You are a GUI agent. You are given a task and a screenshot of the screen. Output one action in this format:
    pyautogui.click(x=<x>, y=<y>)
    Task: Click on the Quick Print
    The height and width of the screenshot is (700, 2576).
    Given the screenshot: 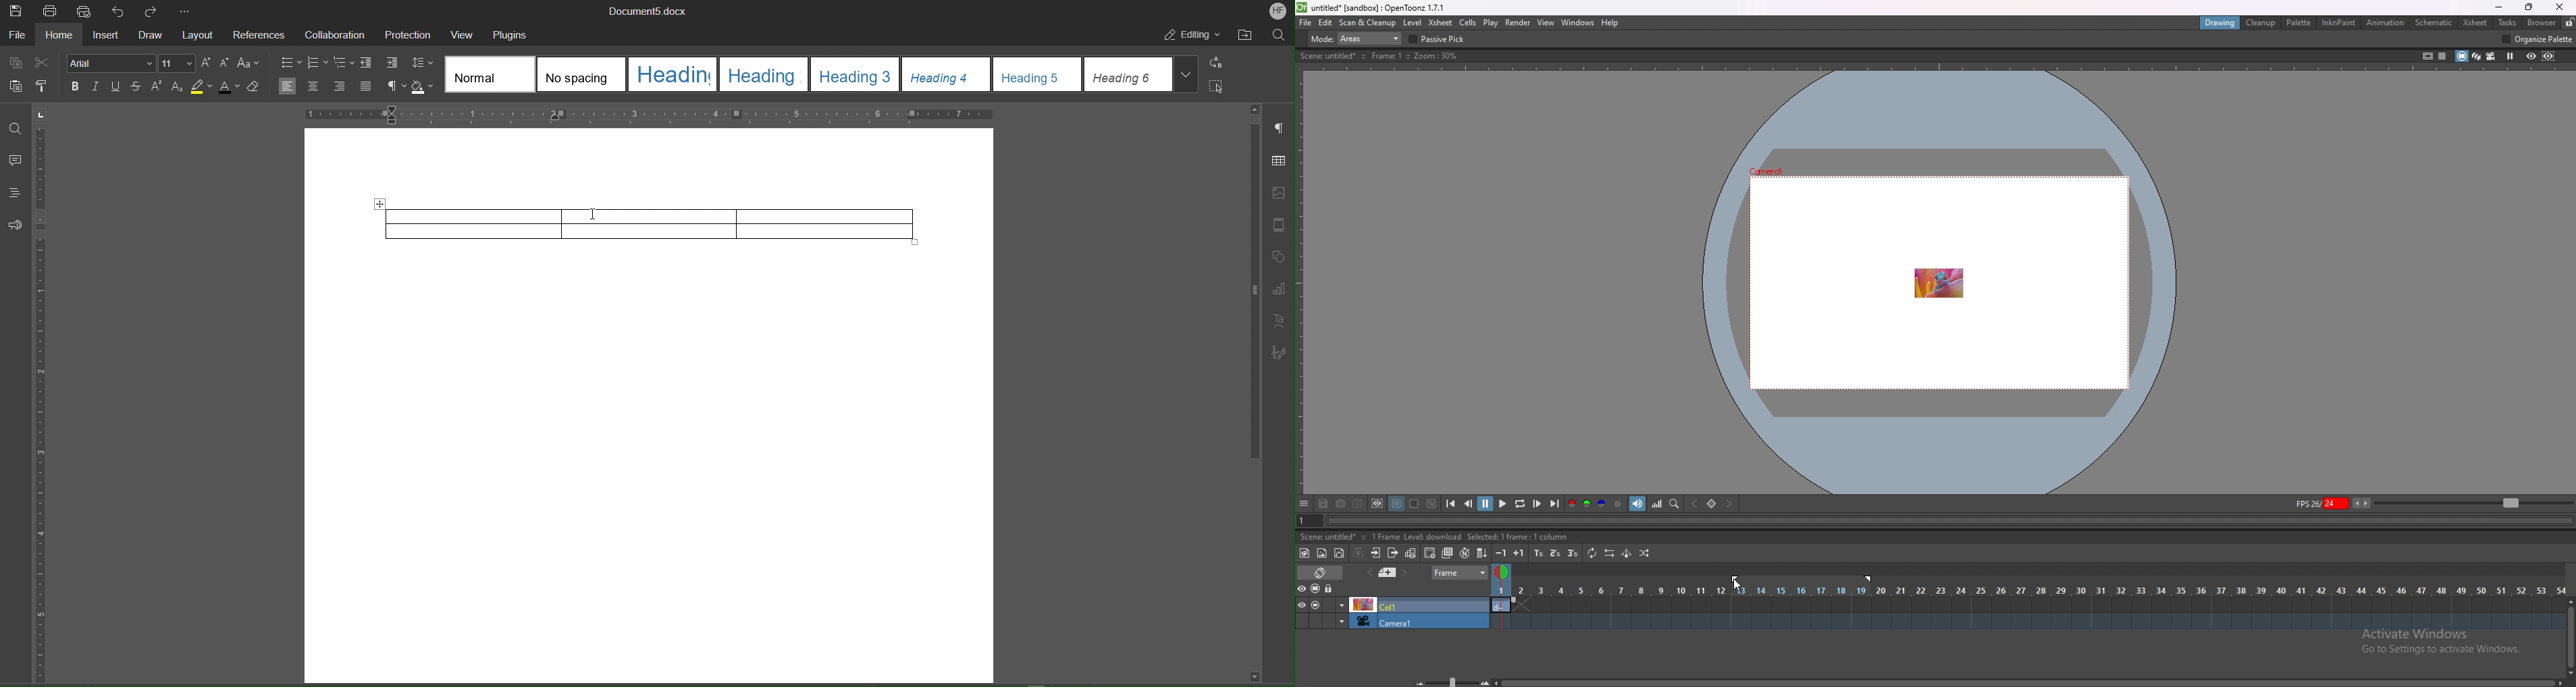 What is the action you would take?
    pyautogui.click(x=88, y=12)
    